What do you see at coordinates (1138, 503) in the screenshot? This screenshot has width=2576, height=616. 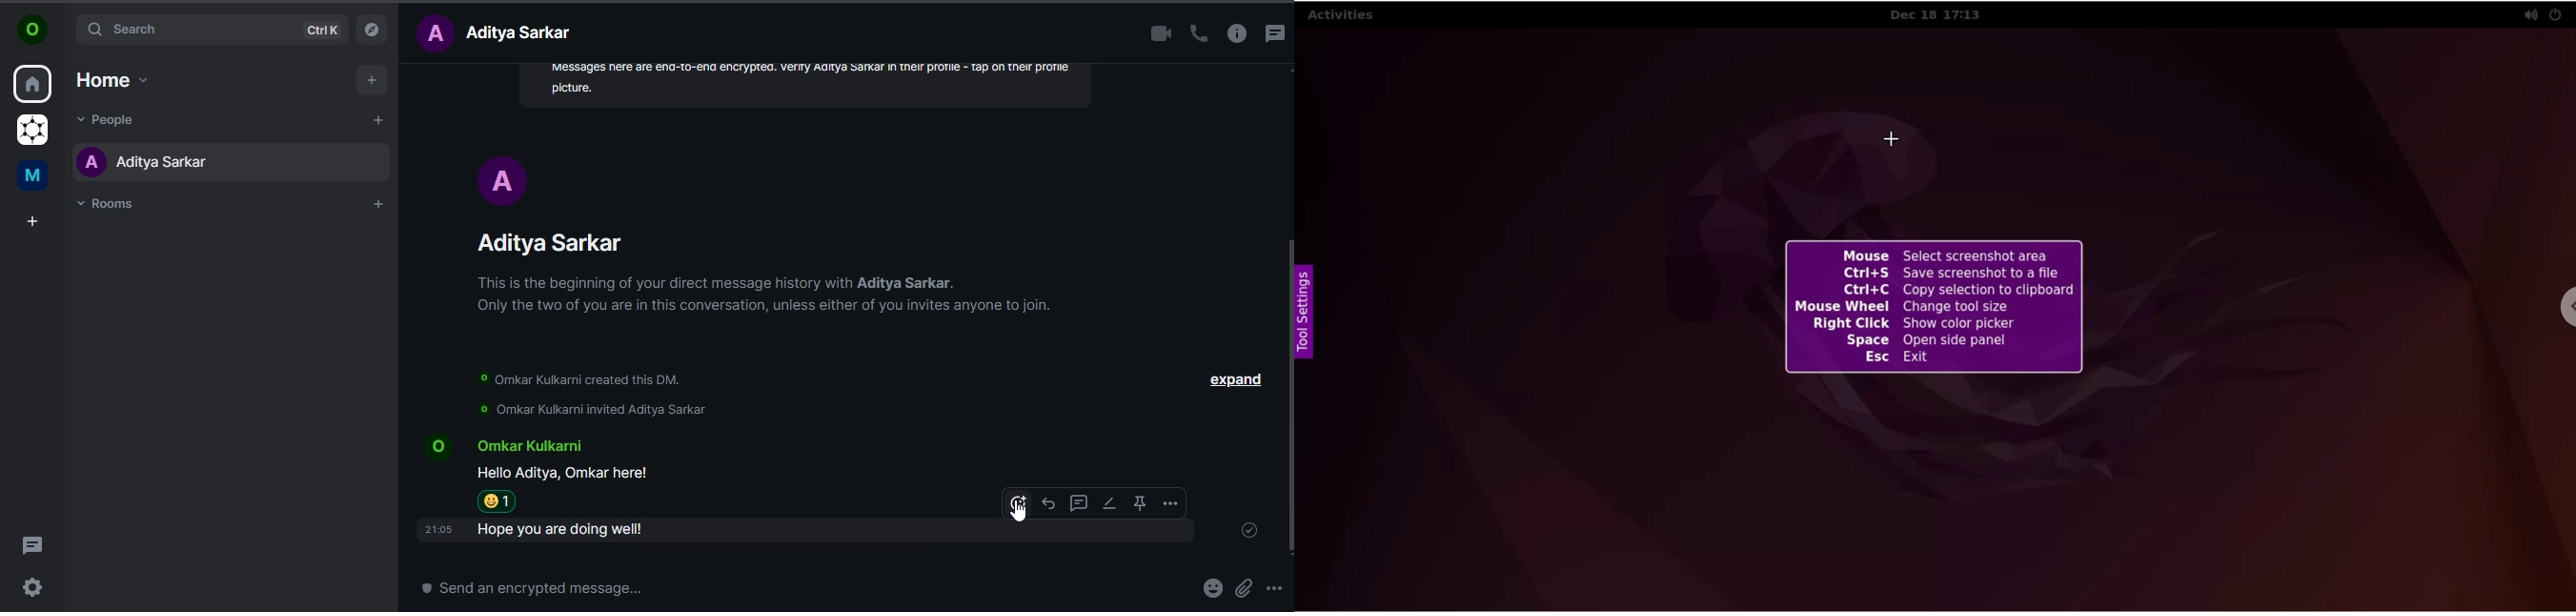 I see `pin` at bounding box center [1138, 503].